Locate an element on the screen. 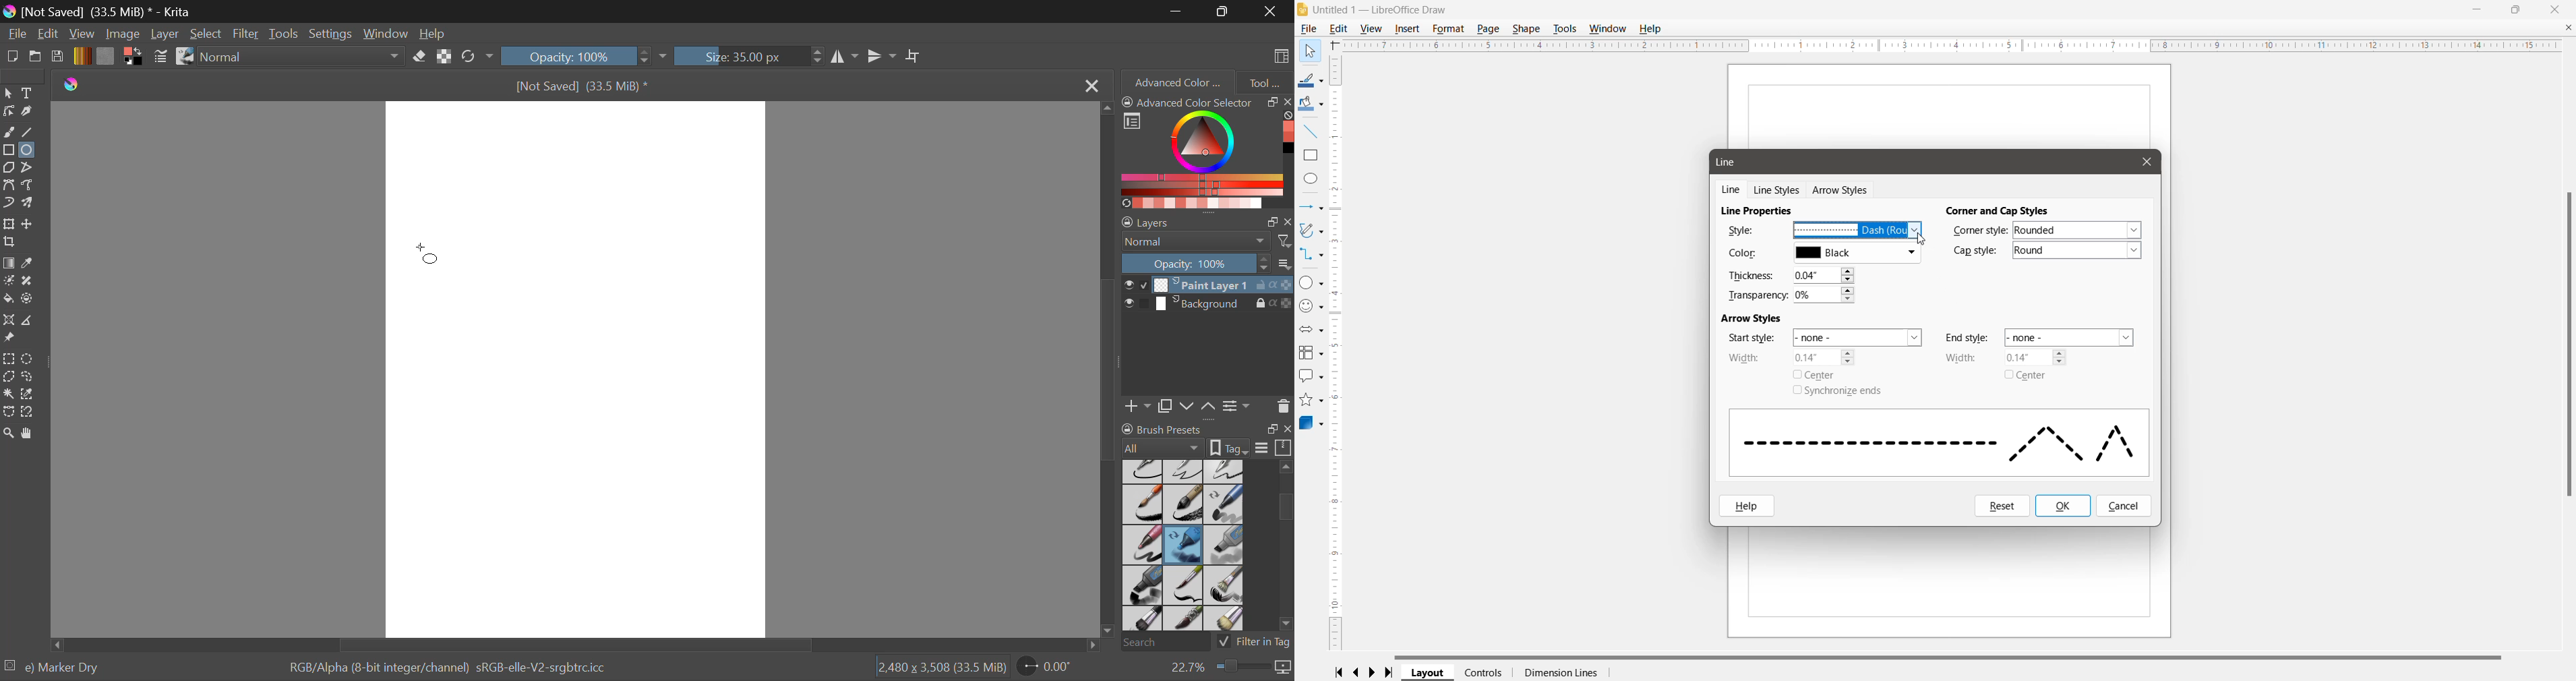 This screenshot has width=2576, height=700. Set the required Thickness is located at coordinates (1824, 276).